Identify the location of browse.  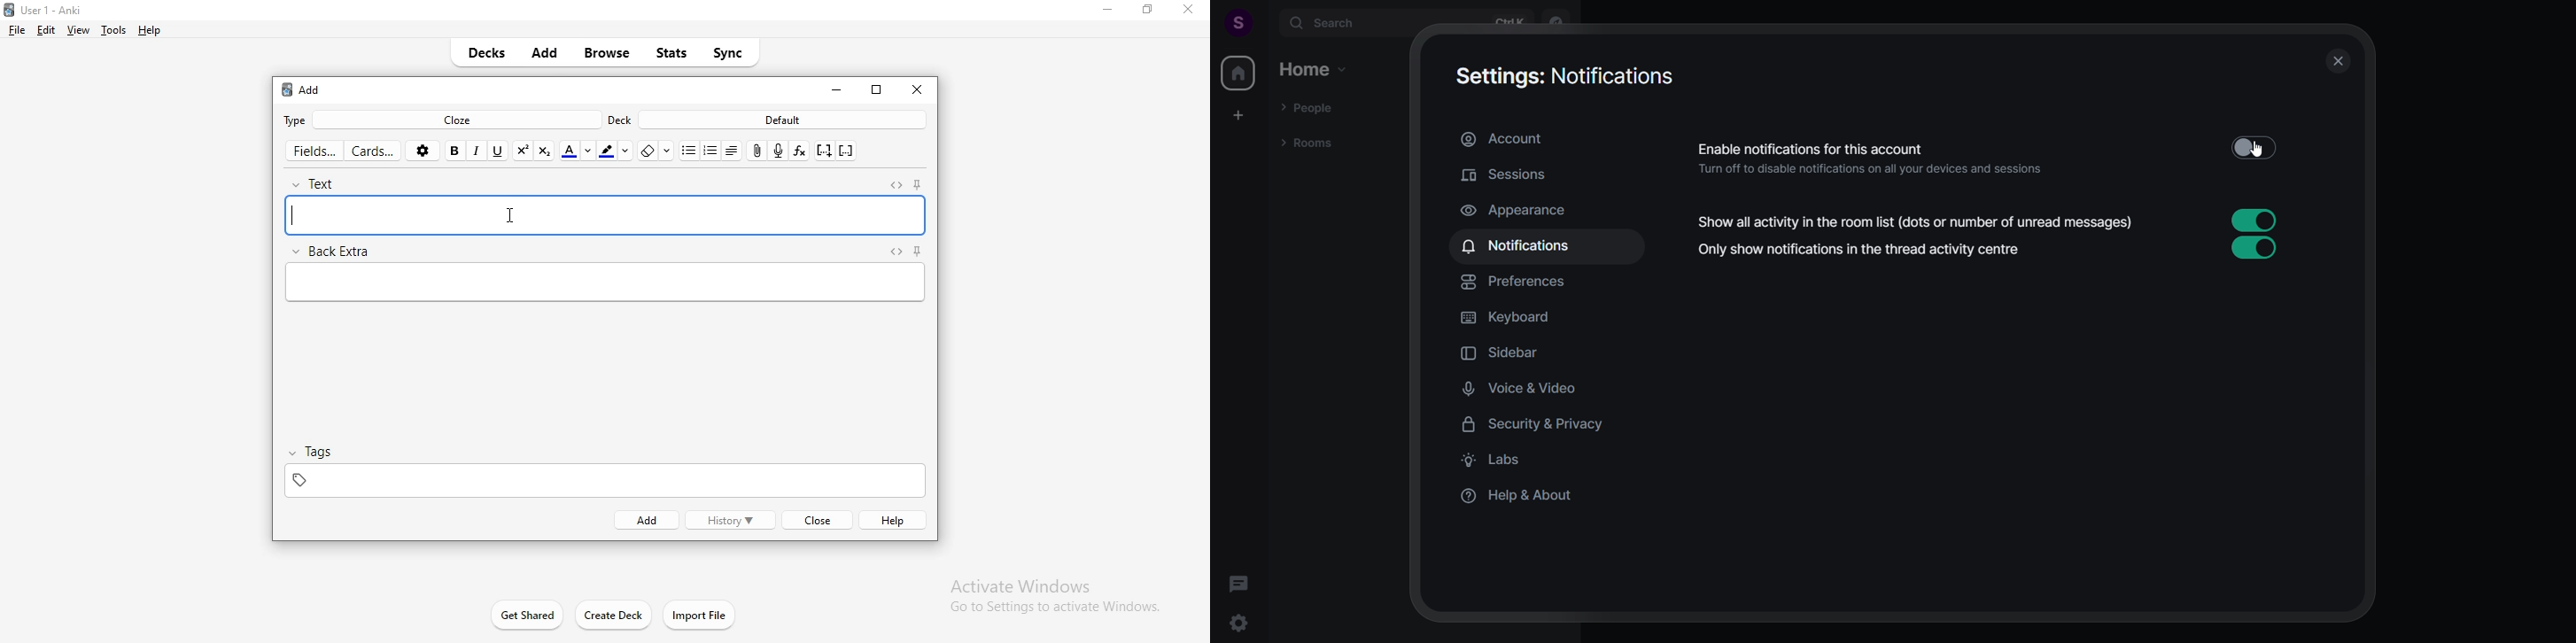
(607, 56).